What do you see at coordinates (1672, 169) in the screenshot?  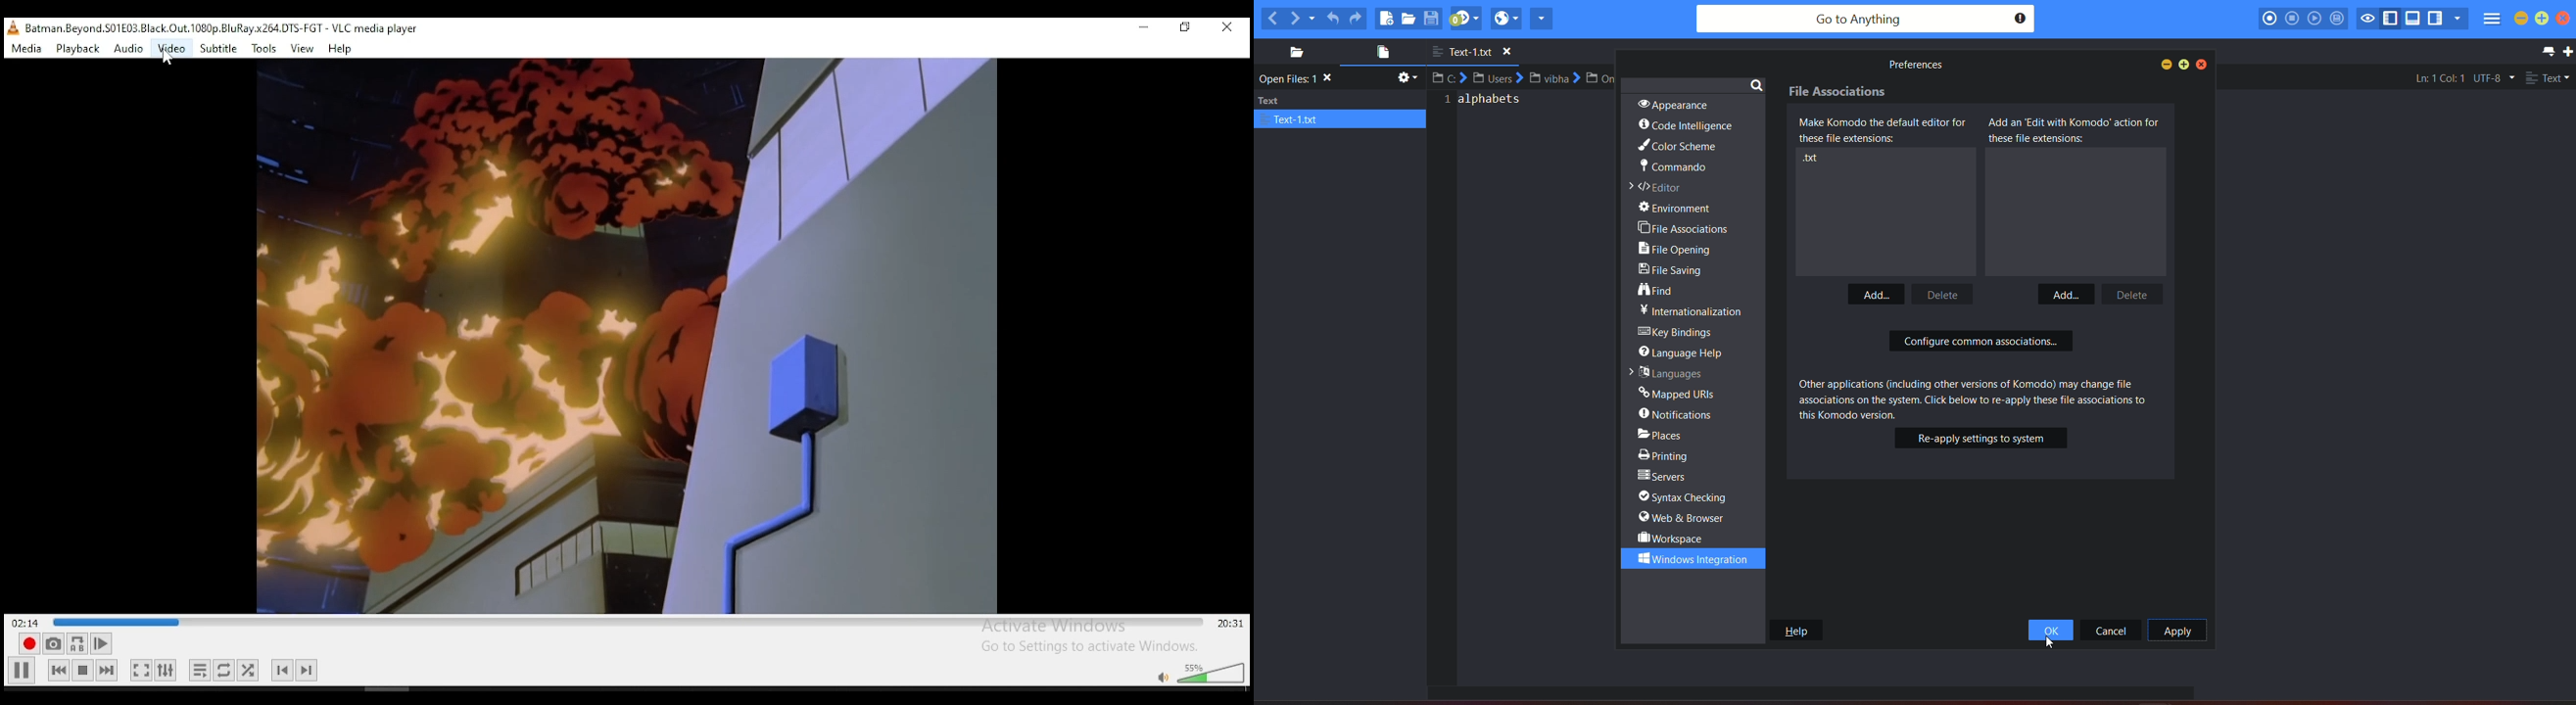 I see `commando` at bounding box center [1672, 169].